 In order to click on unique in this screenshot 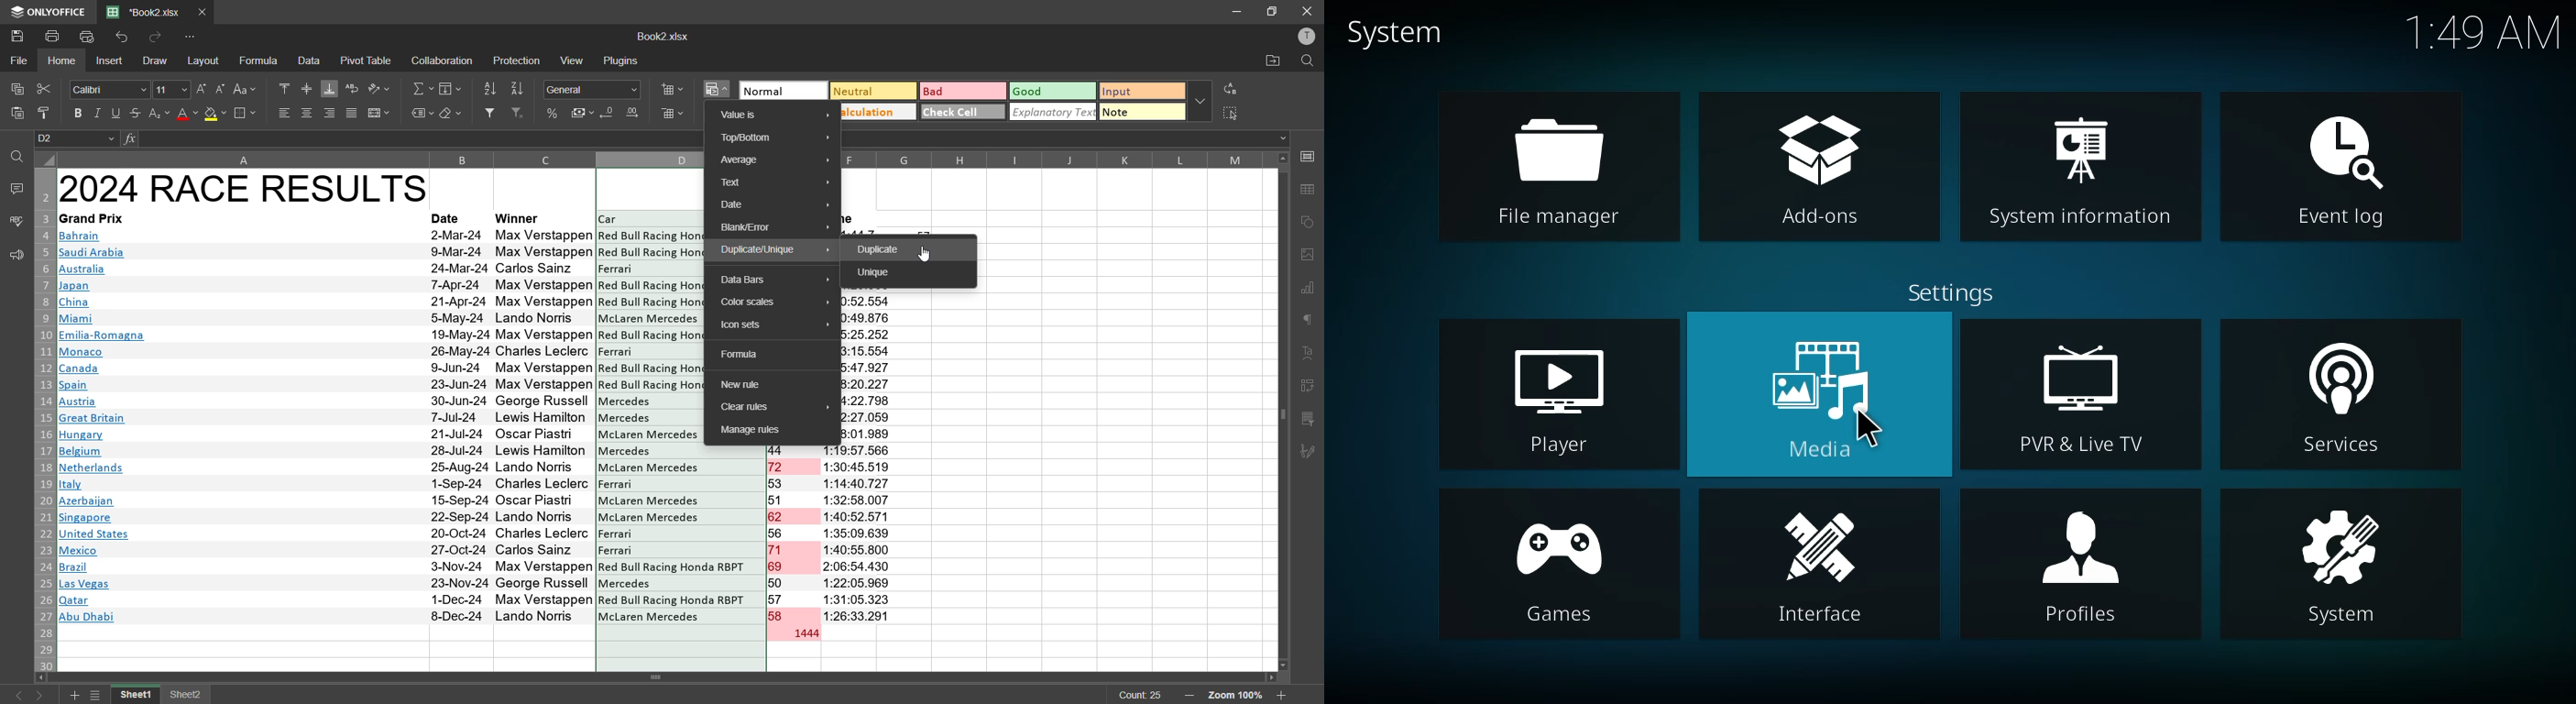, I will do `click(879, 273)`.